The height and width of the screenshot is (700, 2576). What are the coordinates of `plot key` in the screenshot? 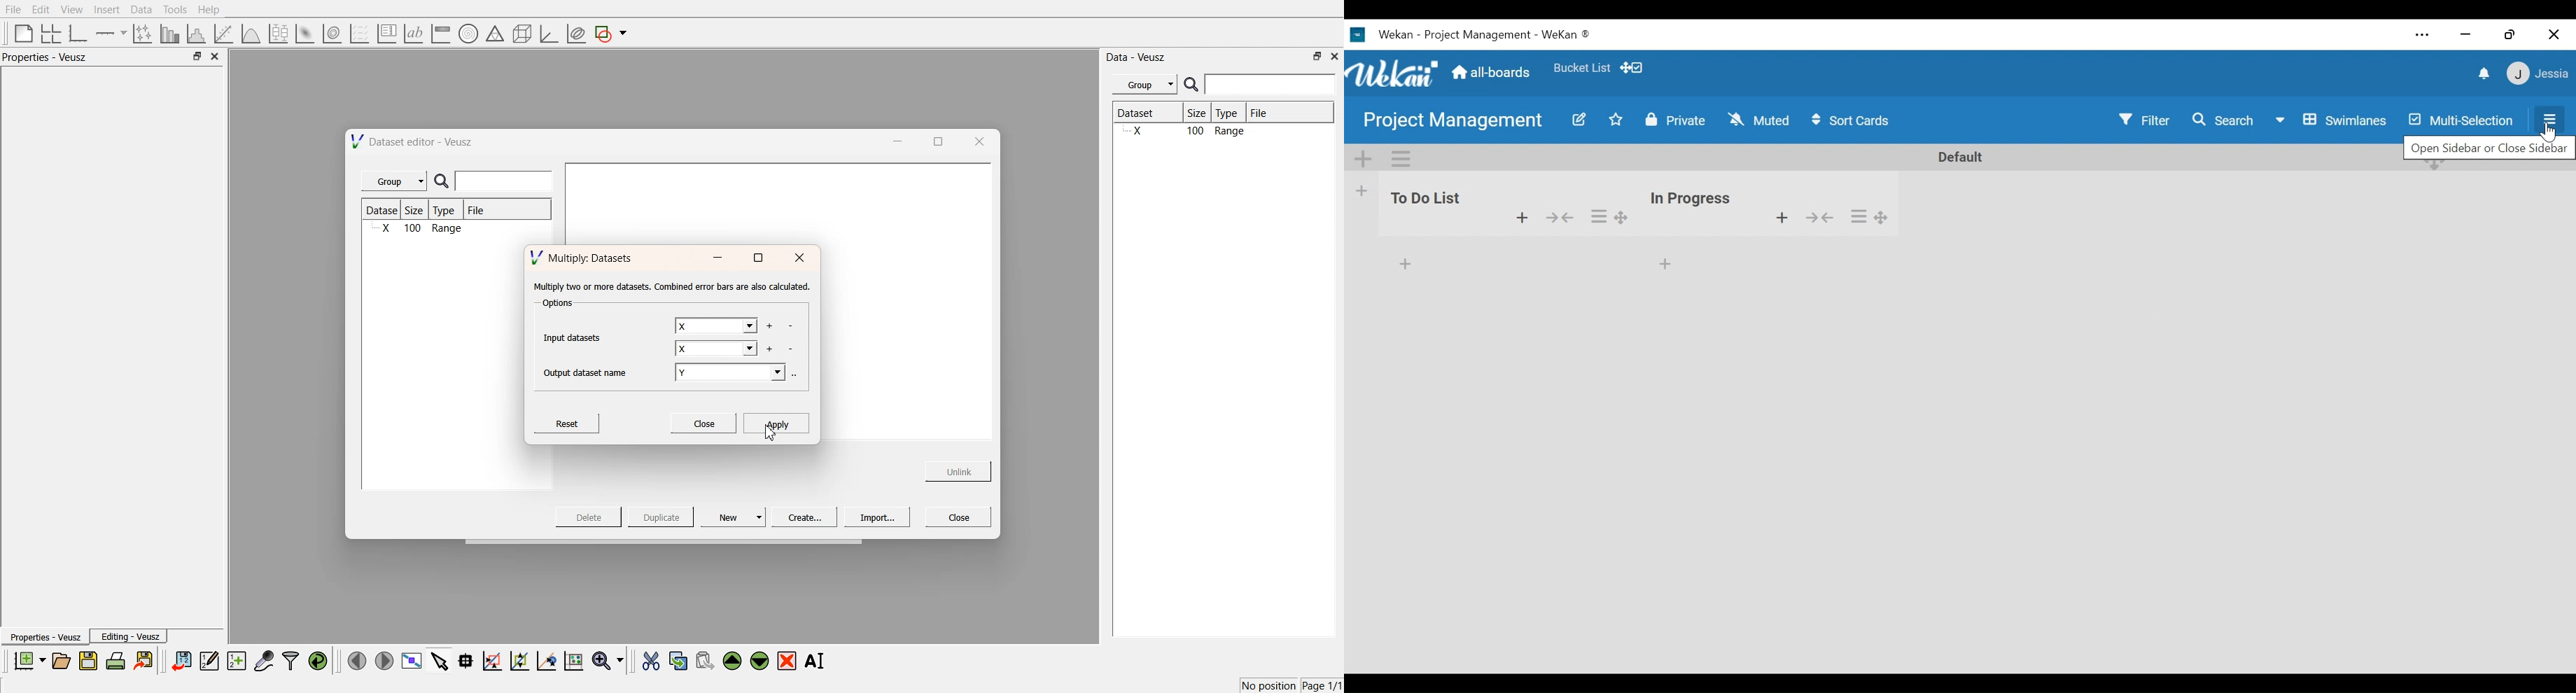 It's located at (386, 34).